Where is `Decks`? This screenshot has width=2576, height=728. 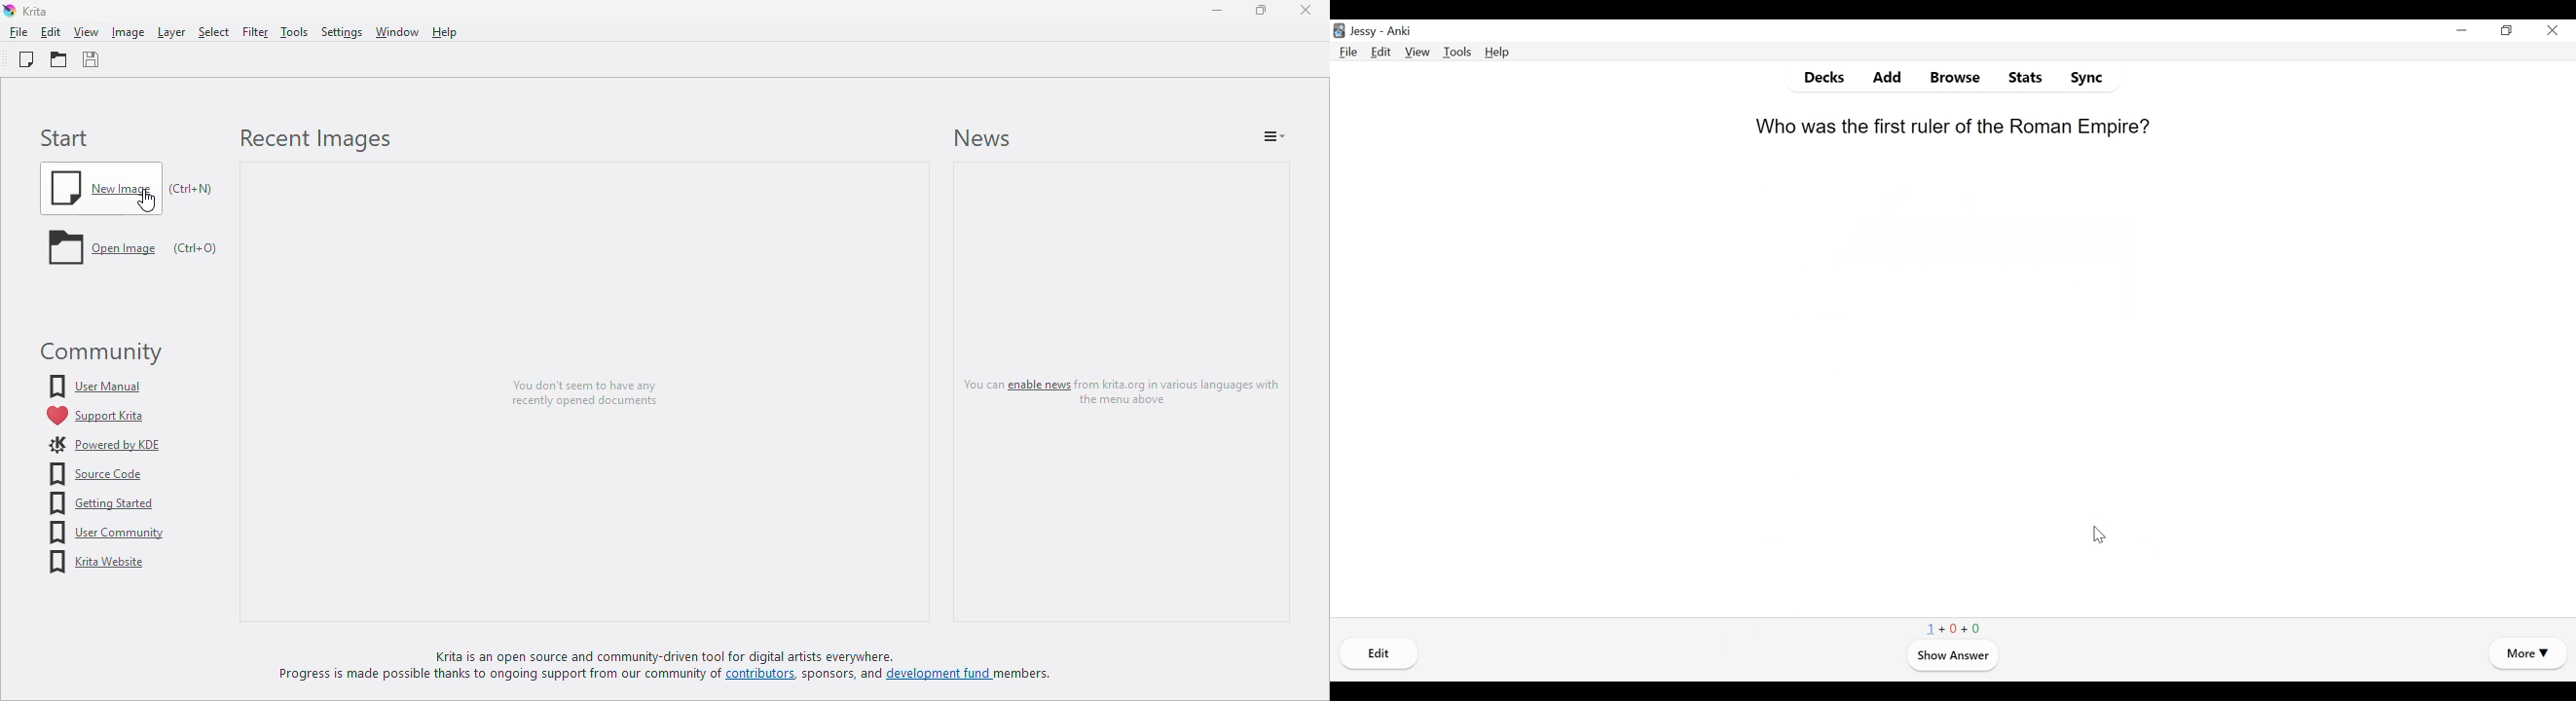
Decks is located at coordinates (1819, 77).